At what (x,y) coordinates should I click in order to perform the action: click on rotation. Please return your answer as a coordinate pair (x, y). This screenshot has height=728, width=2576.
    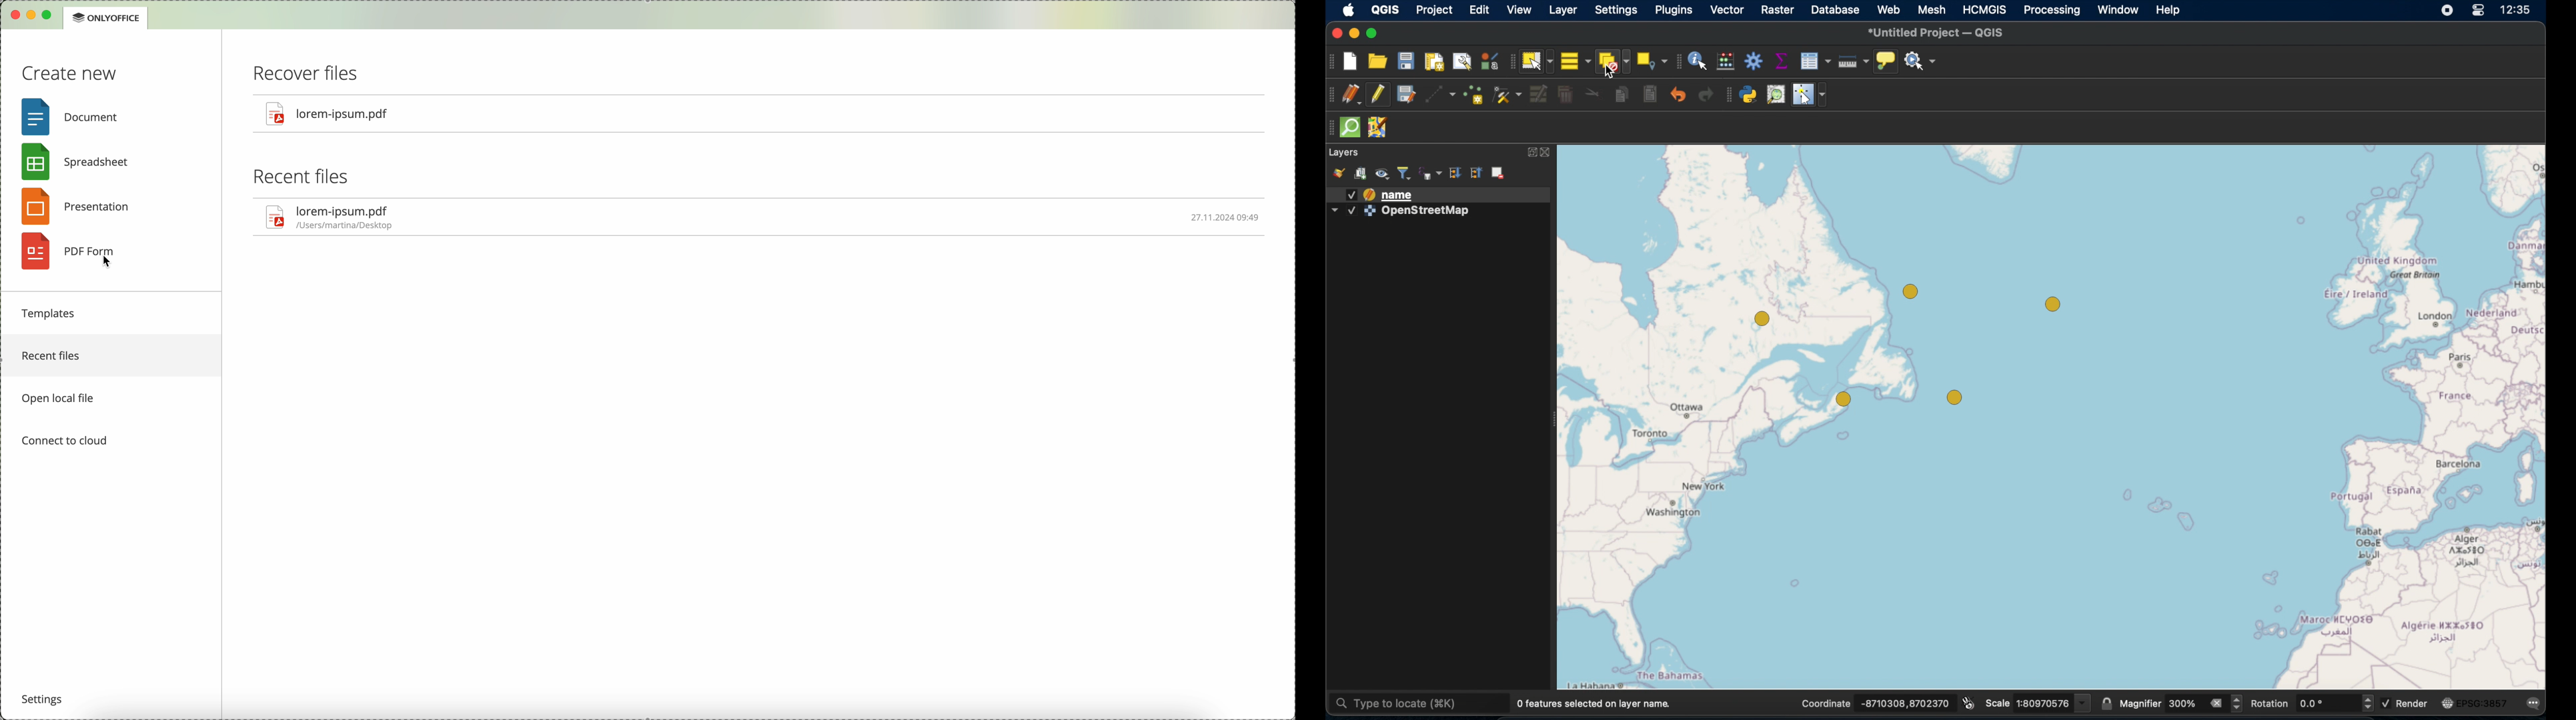
    Looking at the image, I should click on (2272, 703).